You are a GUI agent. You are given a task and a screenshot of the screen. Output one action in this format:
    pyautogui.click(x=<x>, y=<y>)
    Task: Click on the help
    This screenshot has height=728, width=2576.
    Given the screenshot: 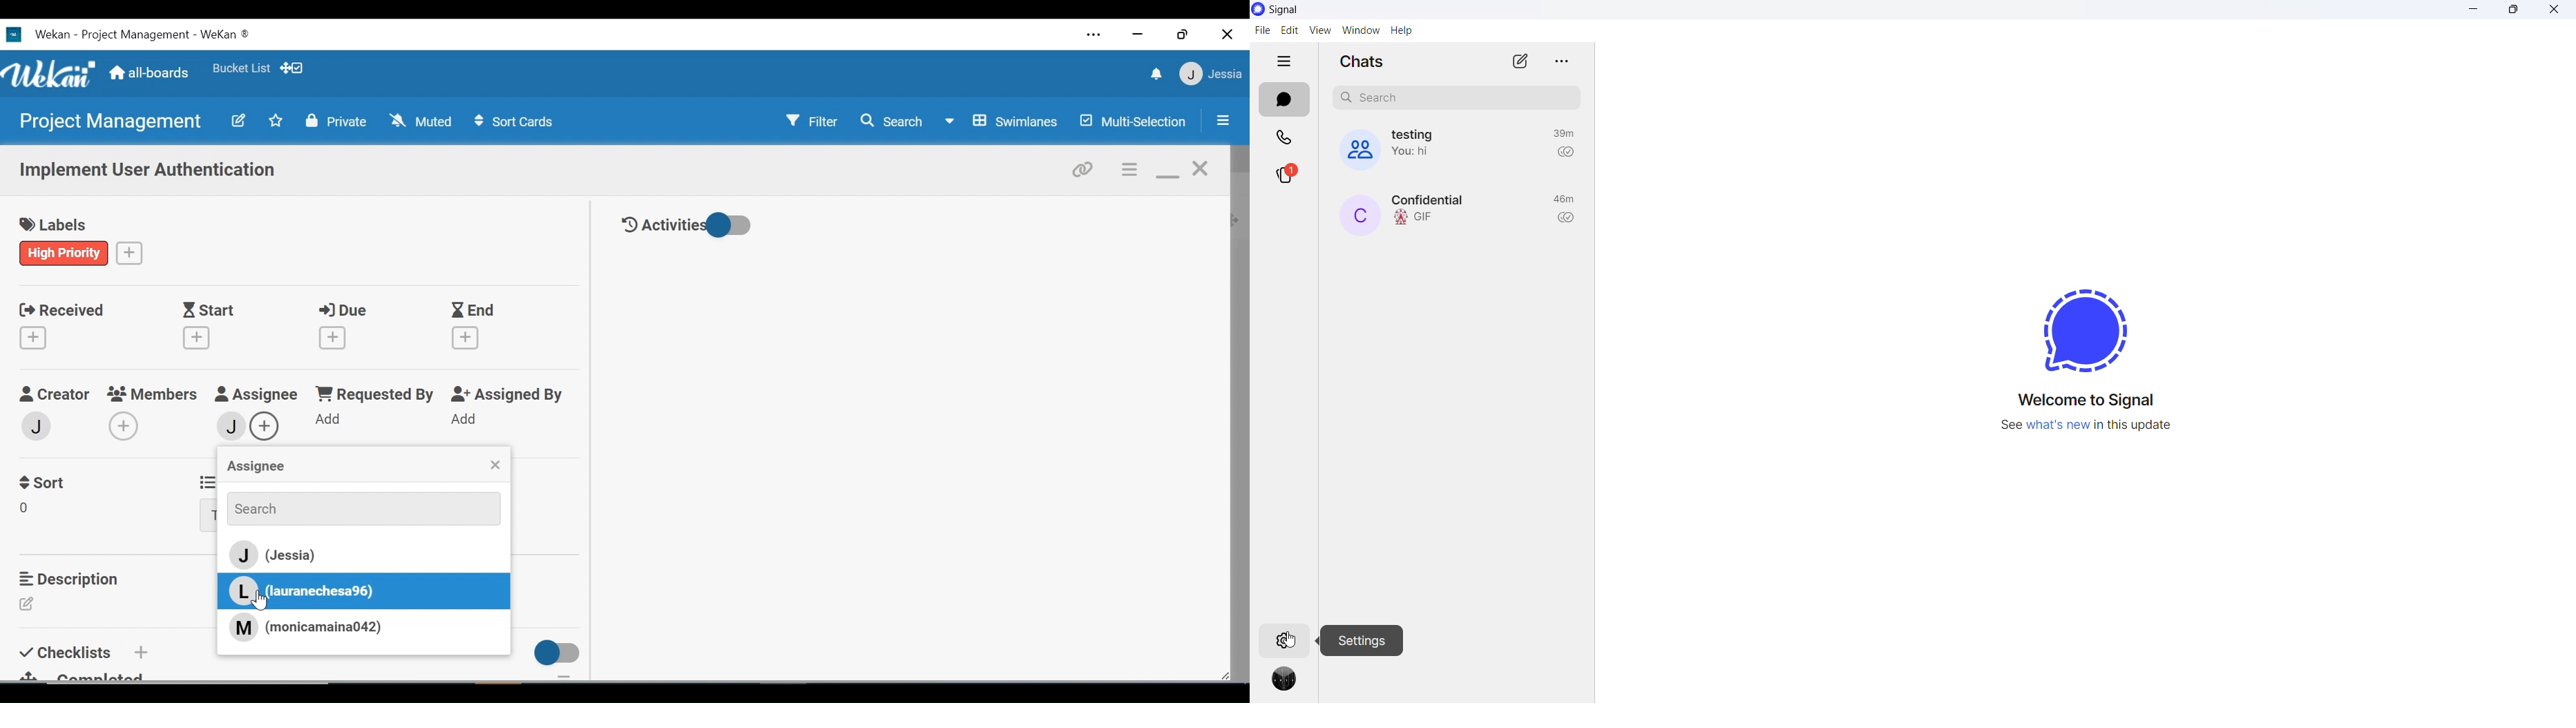 What is the action you would take?
    pyautogui.click(x=1400, y=30)
    